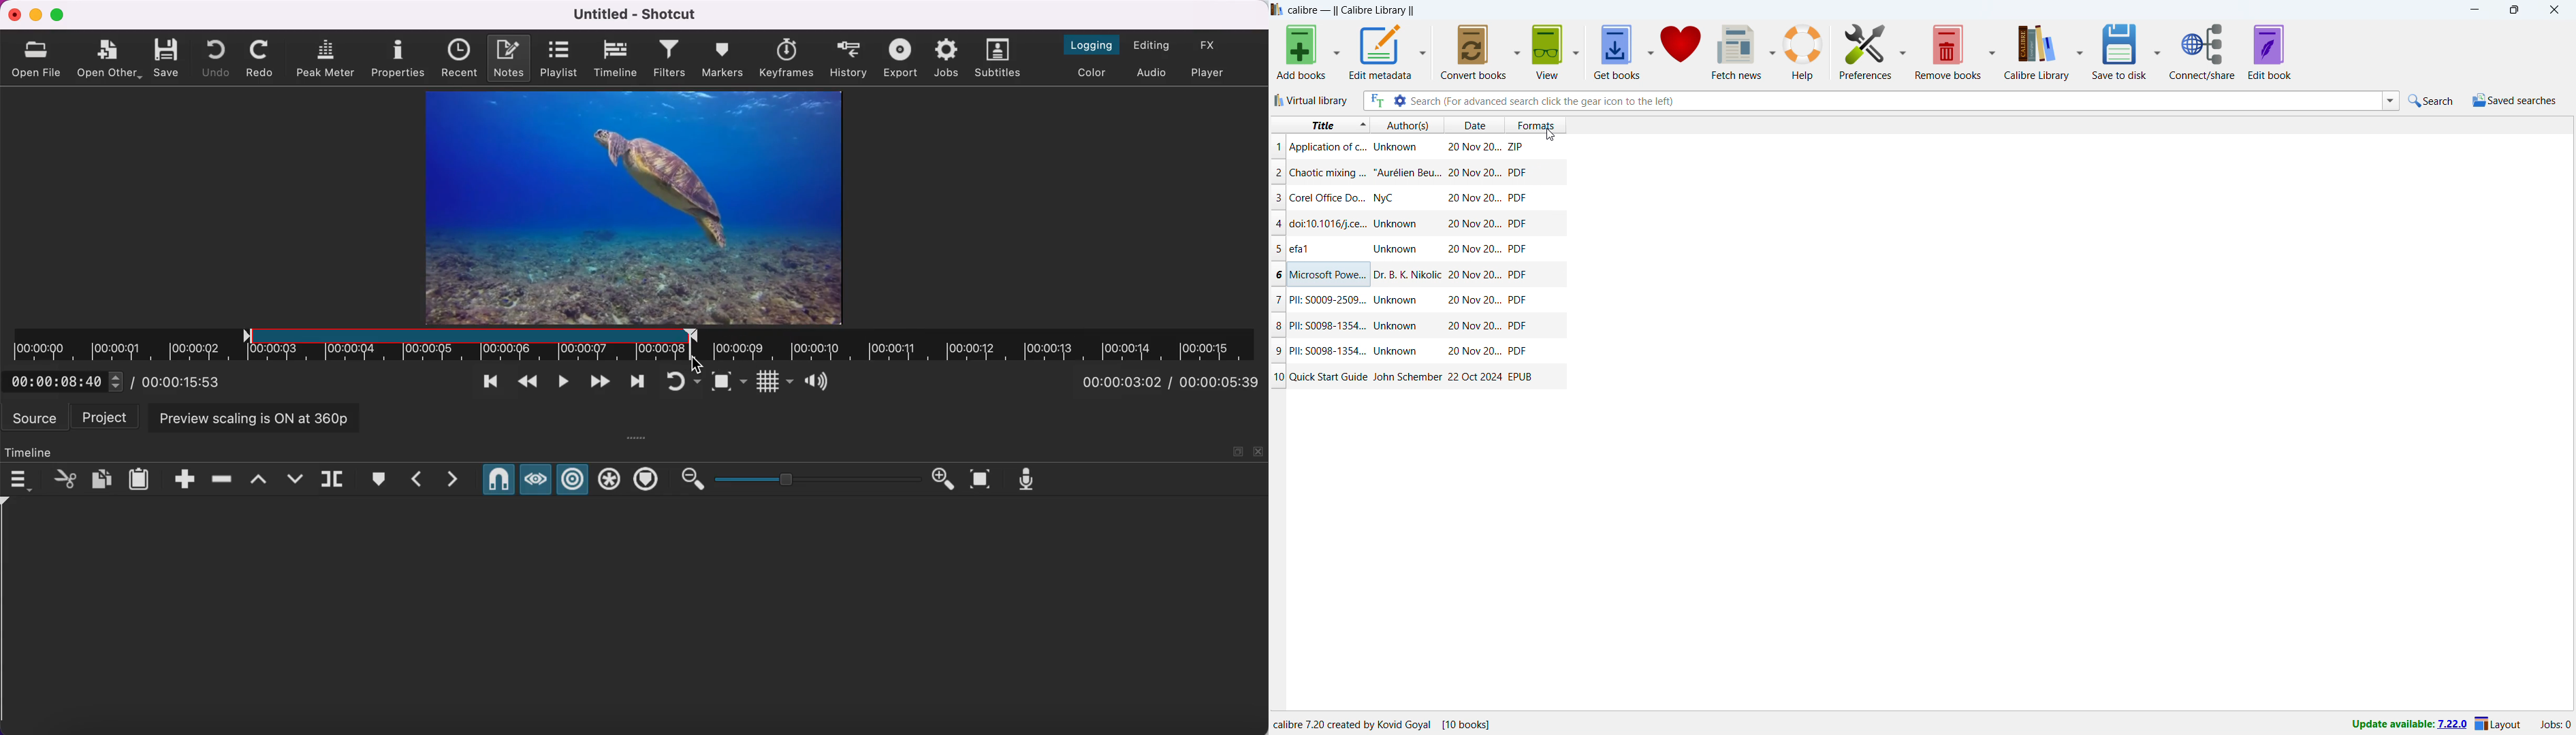 The image size is (2576, 756). What do you see at coordinates (1993, 51) in the screenshot?
I see `save to disk options` at bounding box center [1993, 51].